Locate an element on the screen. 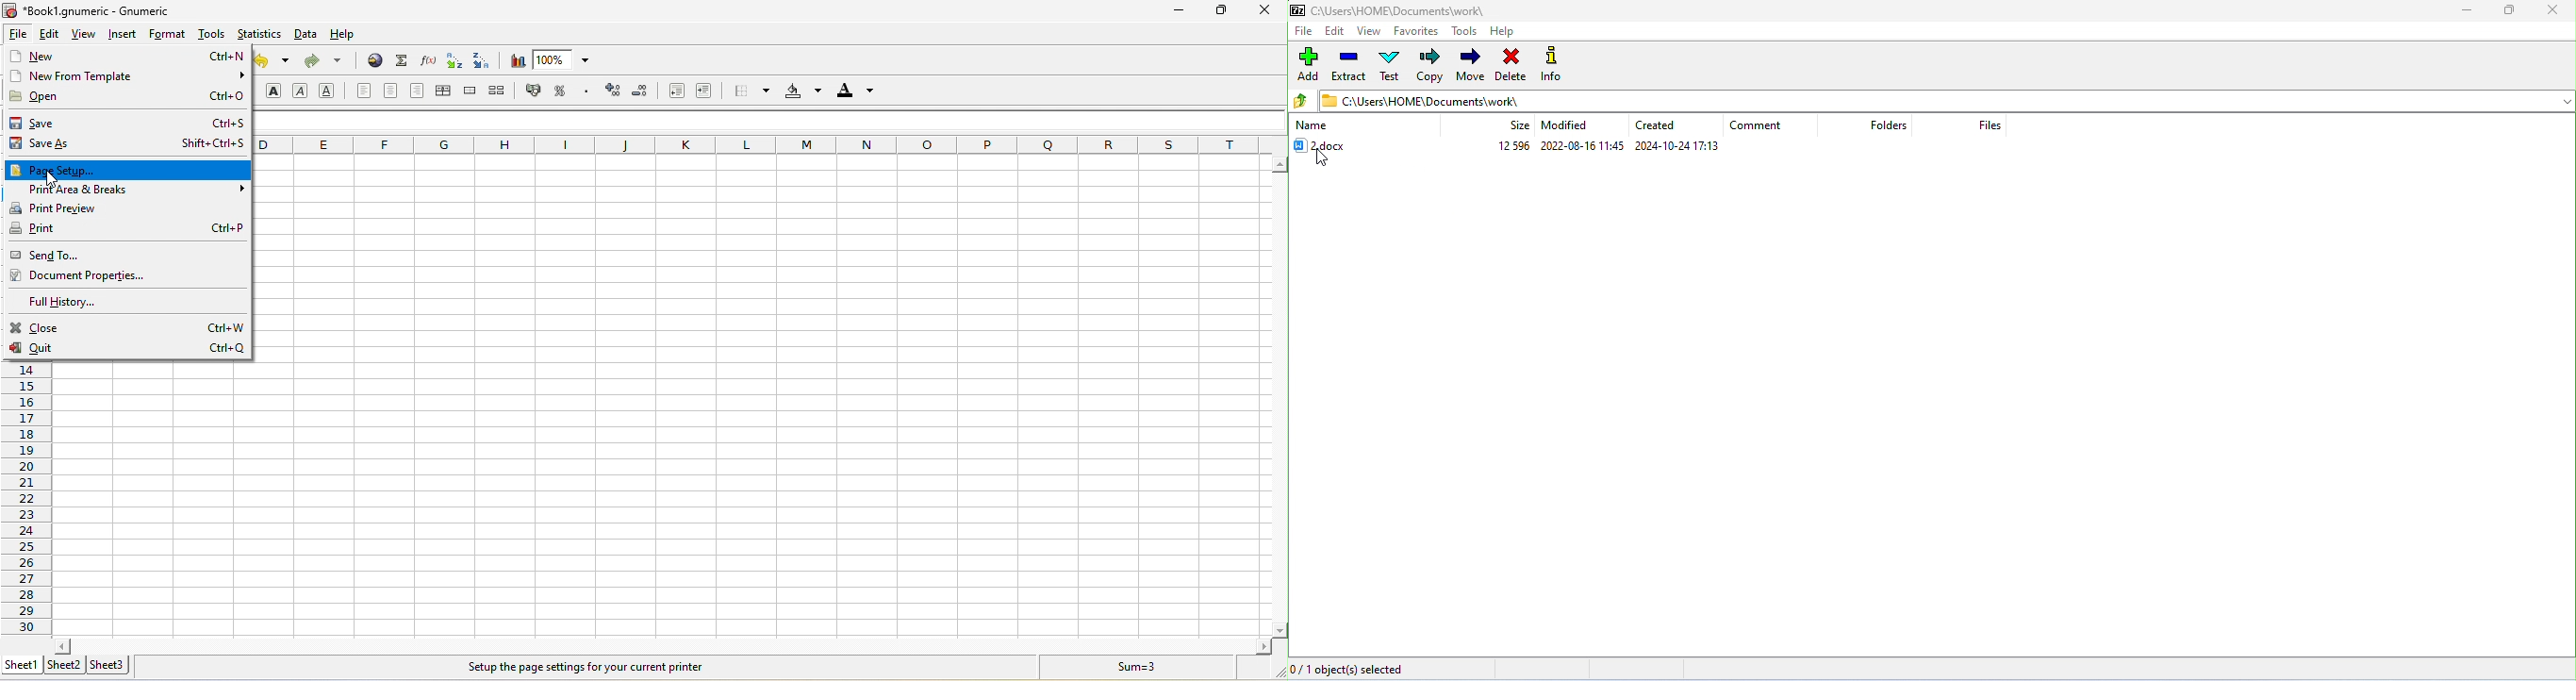 The height and width of the screenshot is (700, 2576). print preview is located at coordinates (105, 209).